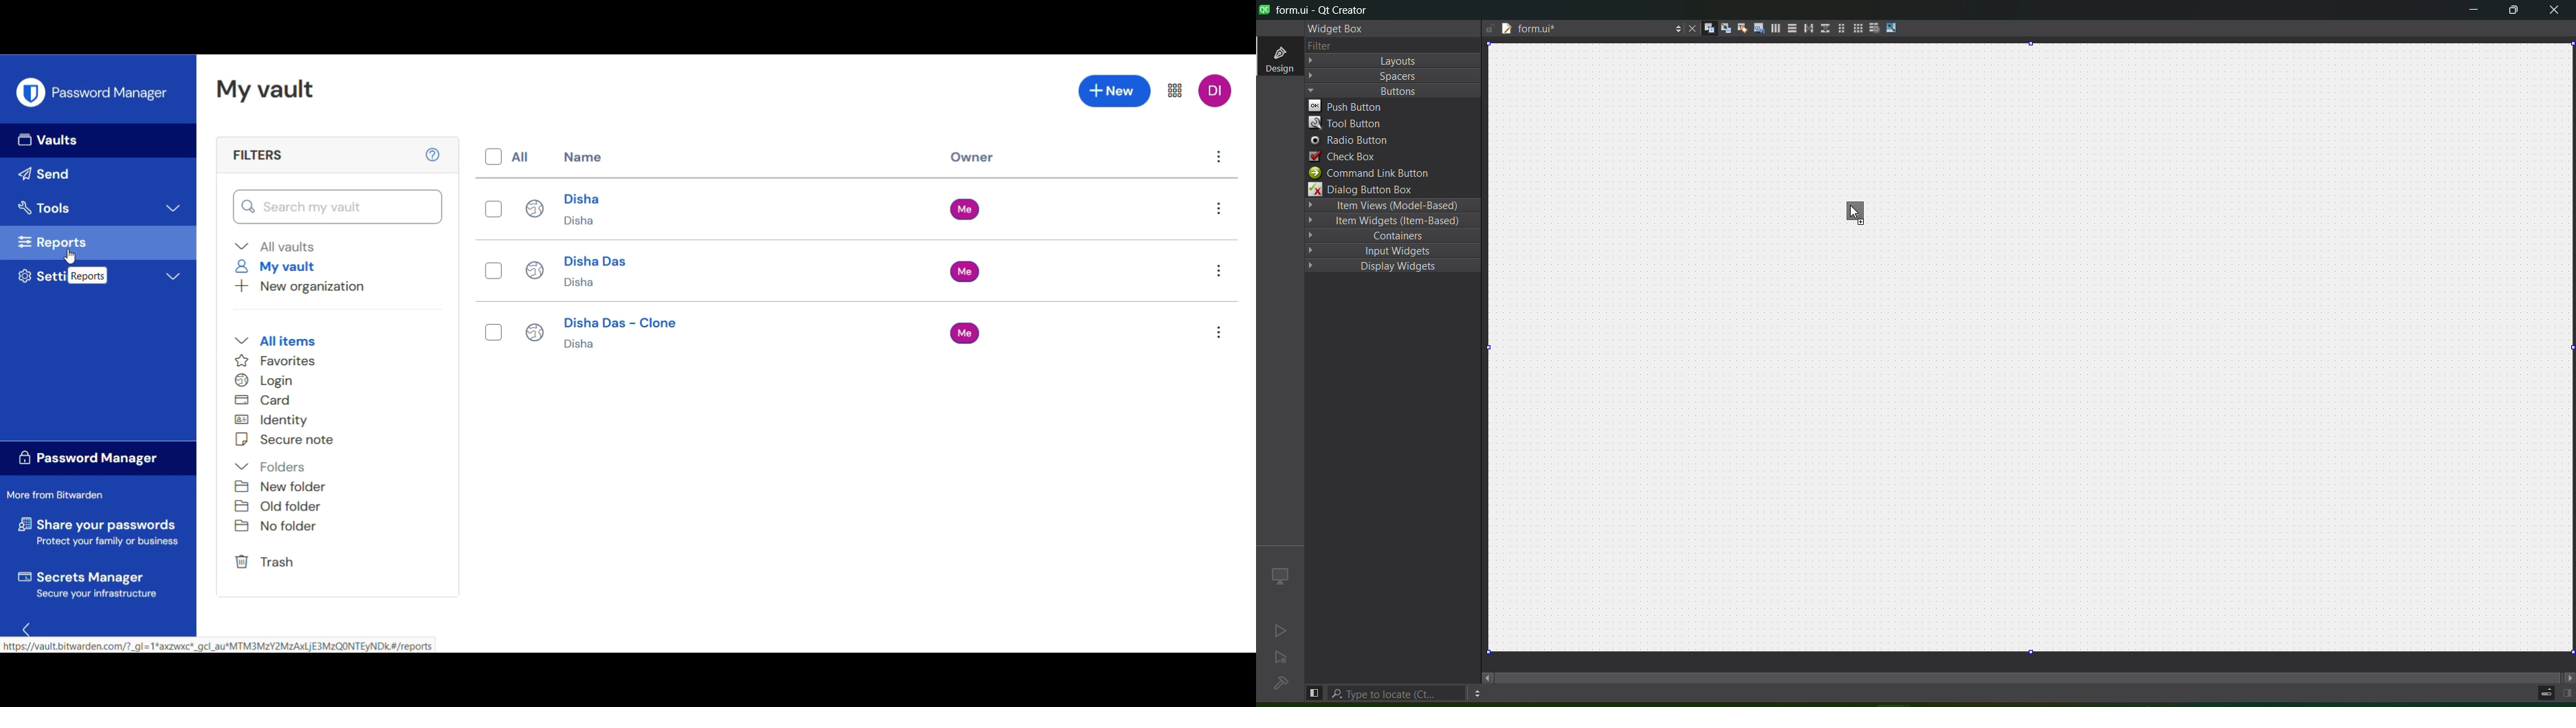  I want to click on Tools, so click(99, 209).